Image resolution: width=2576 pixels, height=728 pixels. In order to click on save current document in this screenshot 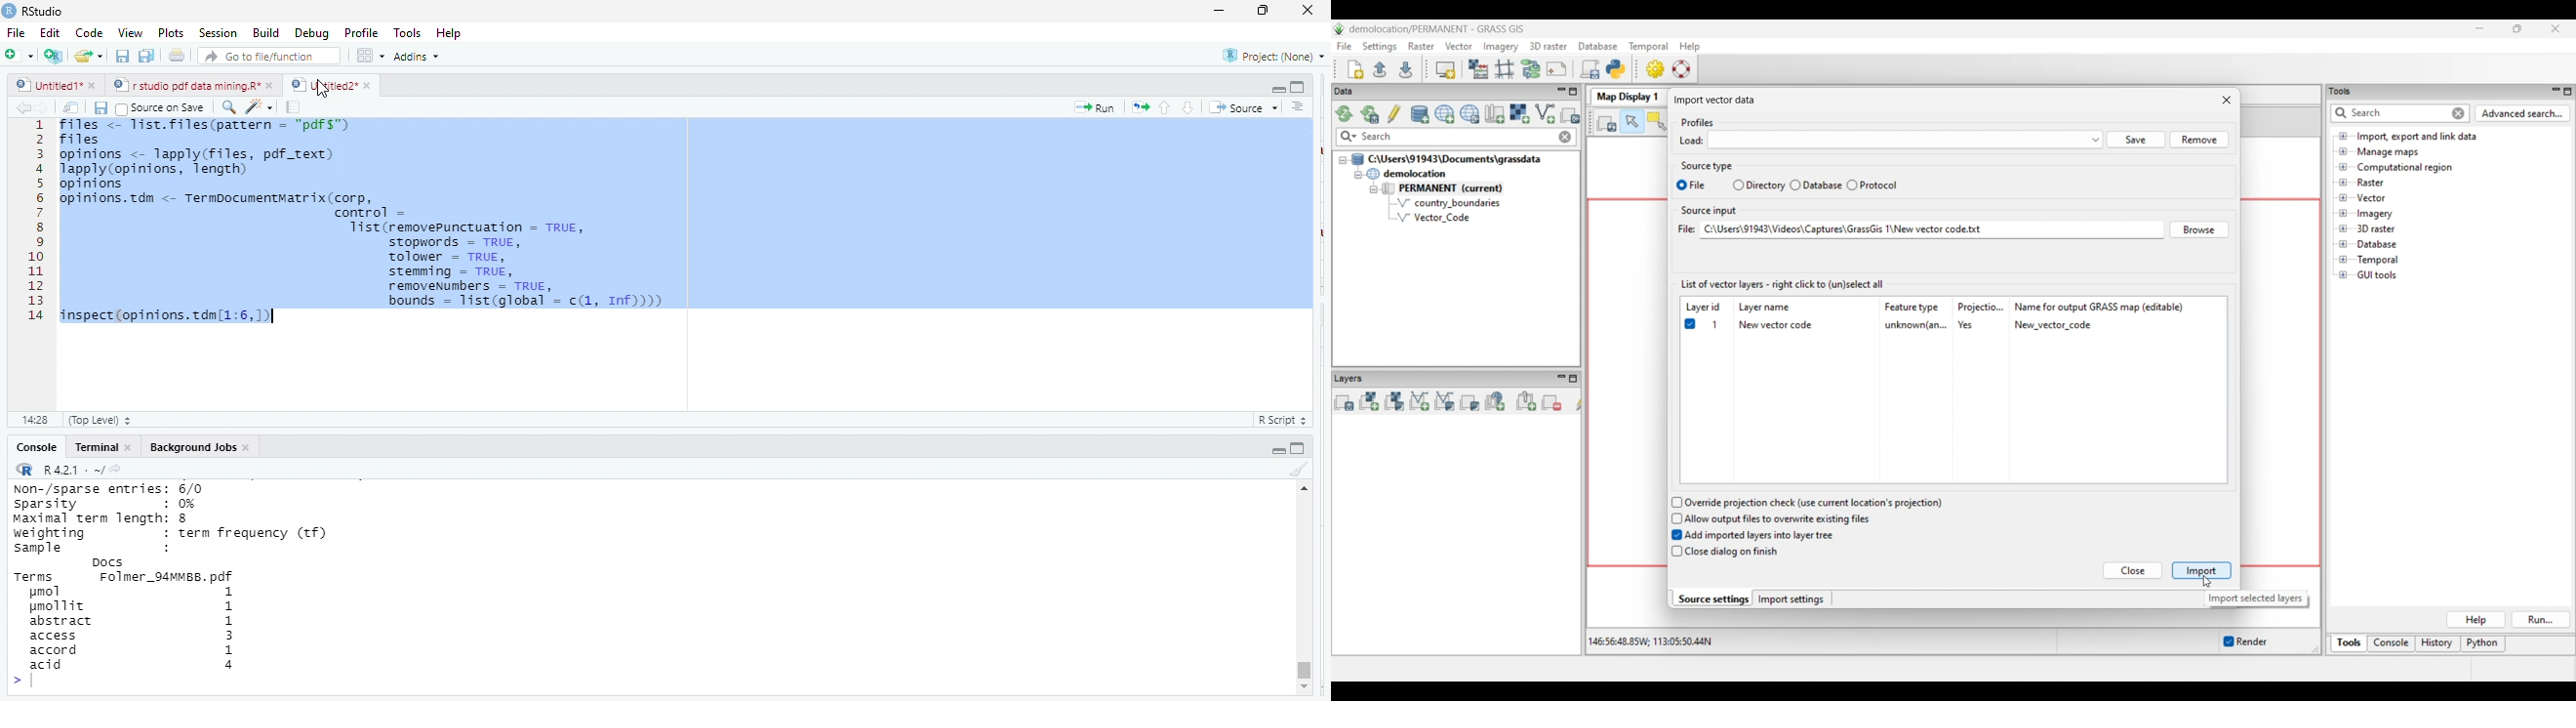, I will do `click(123, 57)`.